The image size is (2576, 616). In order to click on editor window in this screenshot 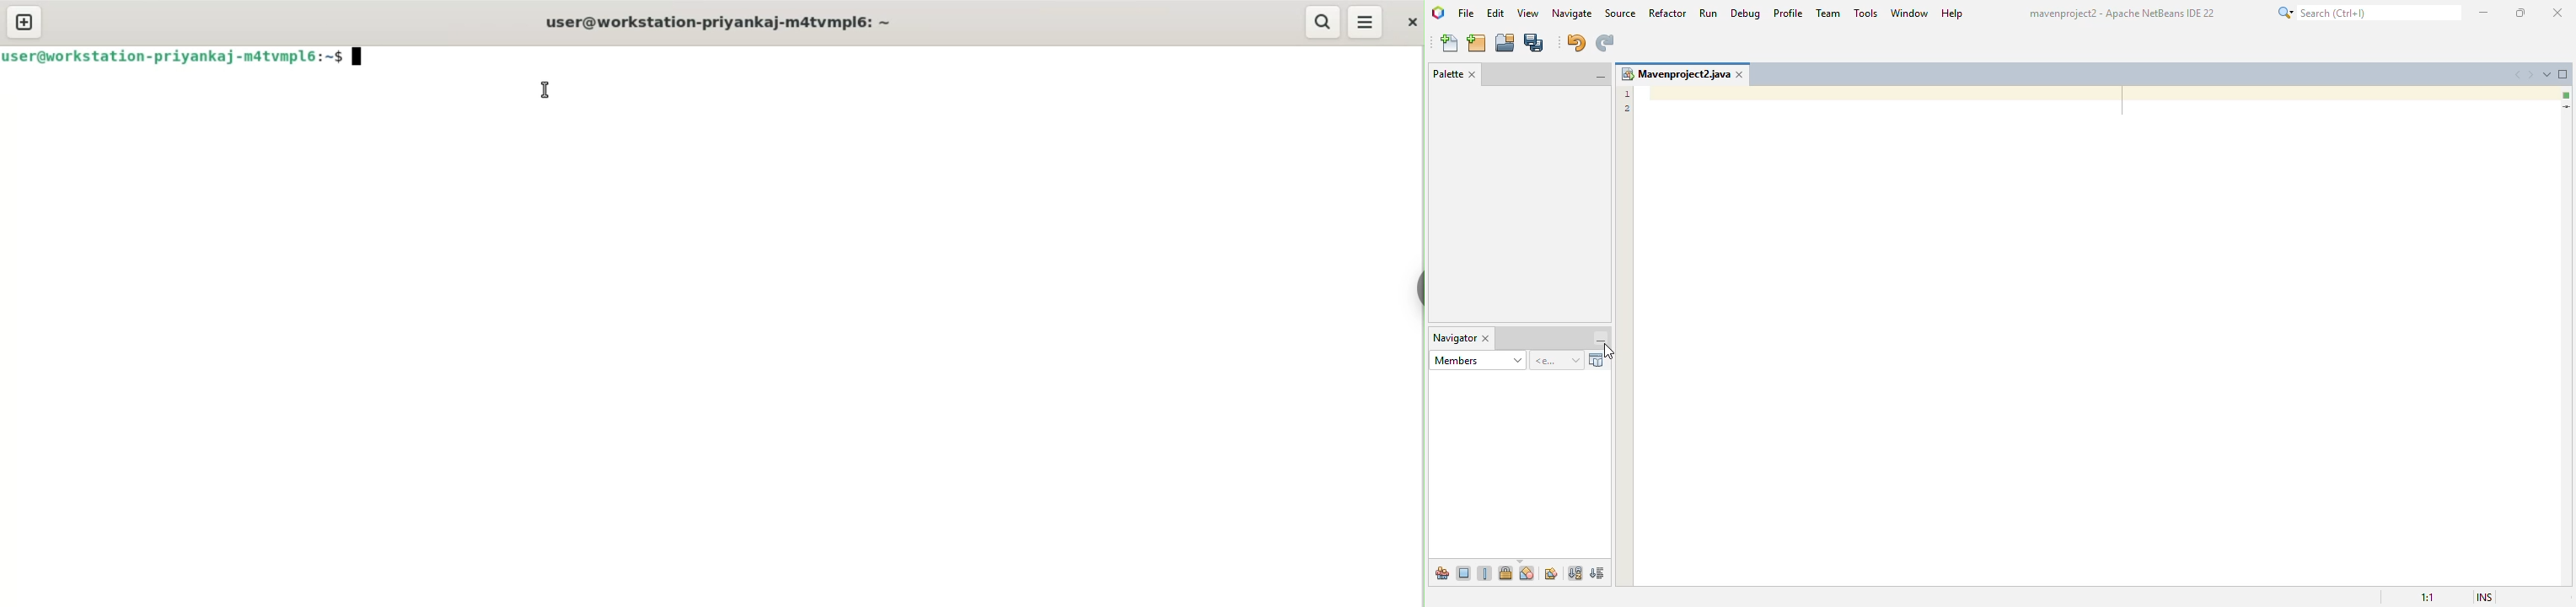, I will do `click(2096, 337)`.